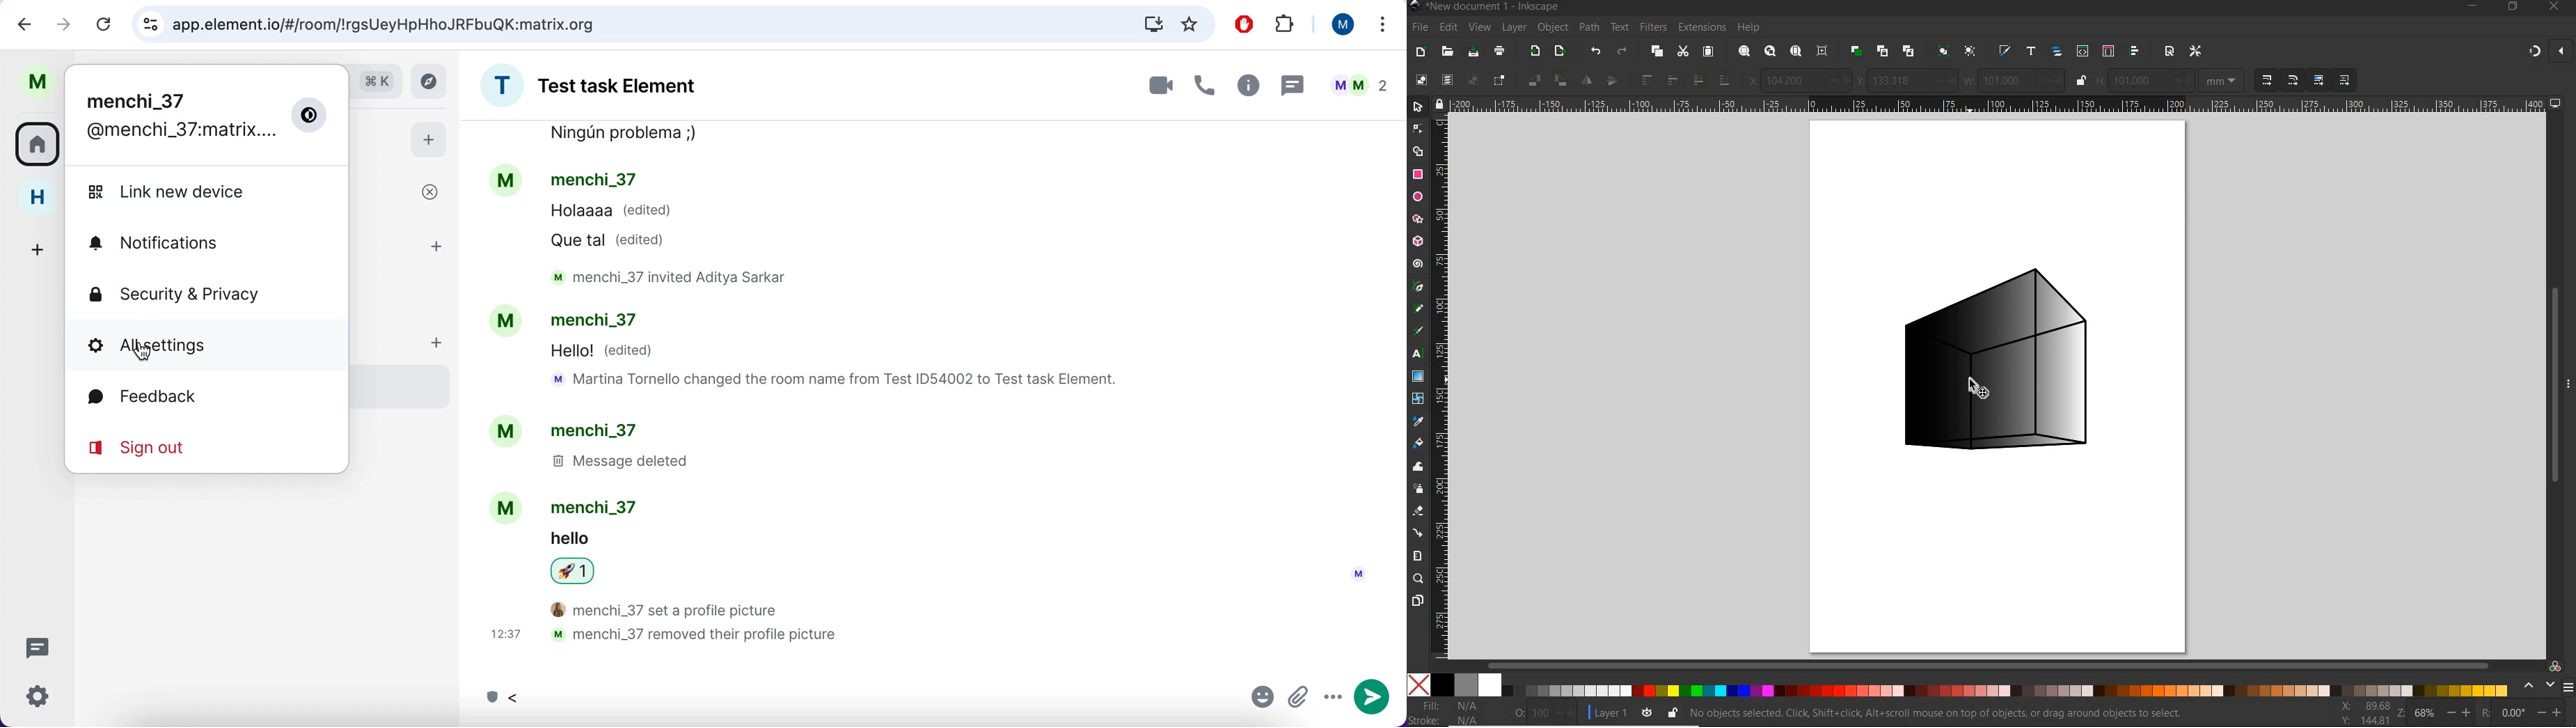 This screenshot has height=728, width=2576. What do you see at coordinates (1606, 714) in the screenshot?
I see `LAYER 1-CURRENT LAYER` at bounding box center [1606, 714].